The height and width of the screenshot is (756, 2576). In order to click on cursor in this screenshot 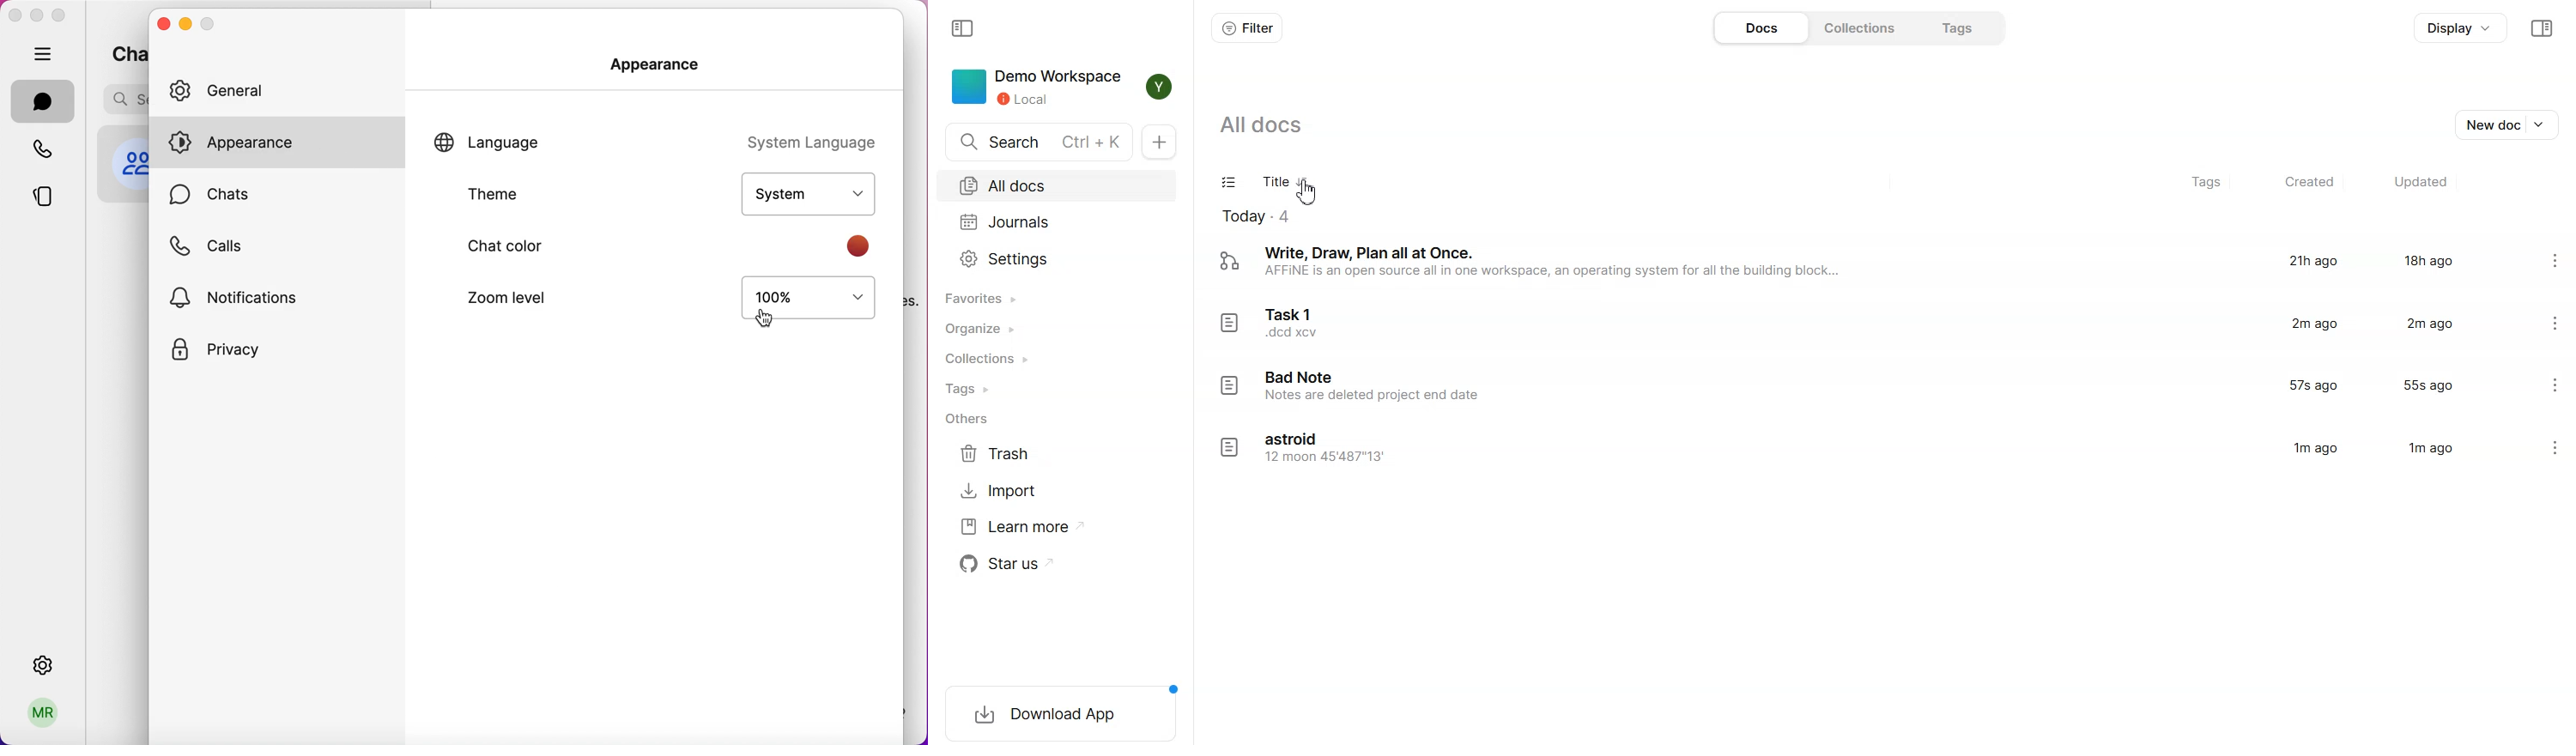, I will do `click(764, 319)`.